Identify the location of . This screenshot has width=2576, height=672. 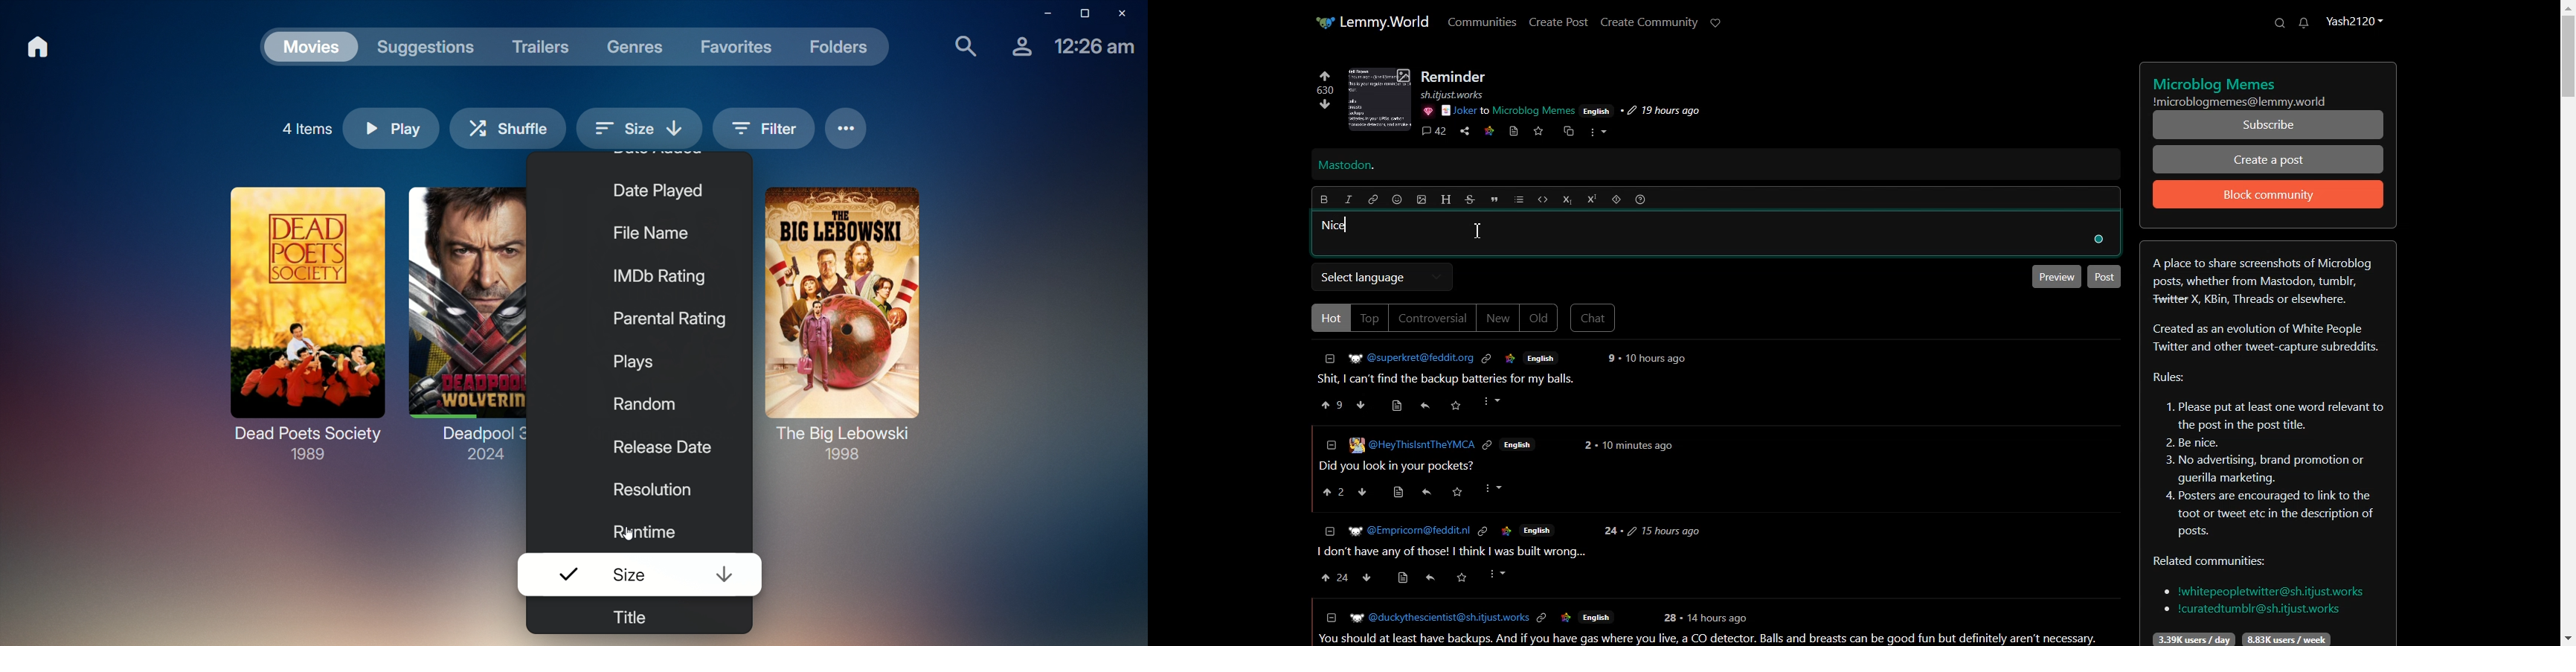
(1368, 578).